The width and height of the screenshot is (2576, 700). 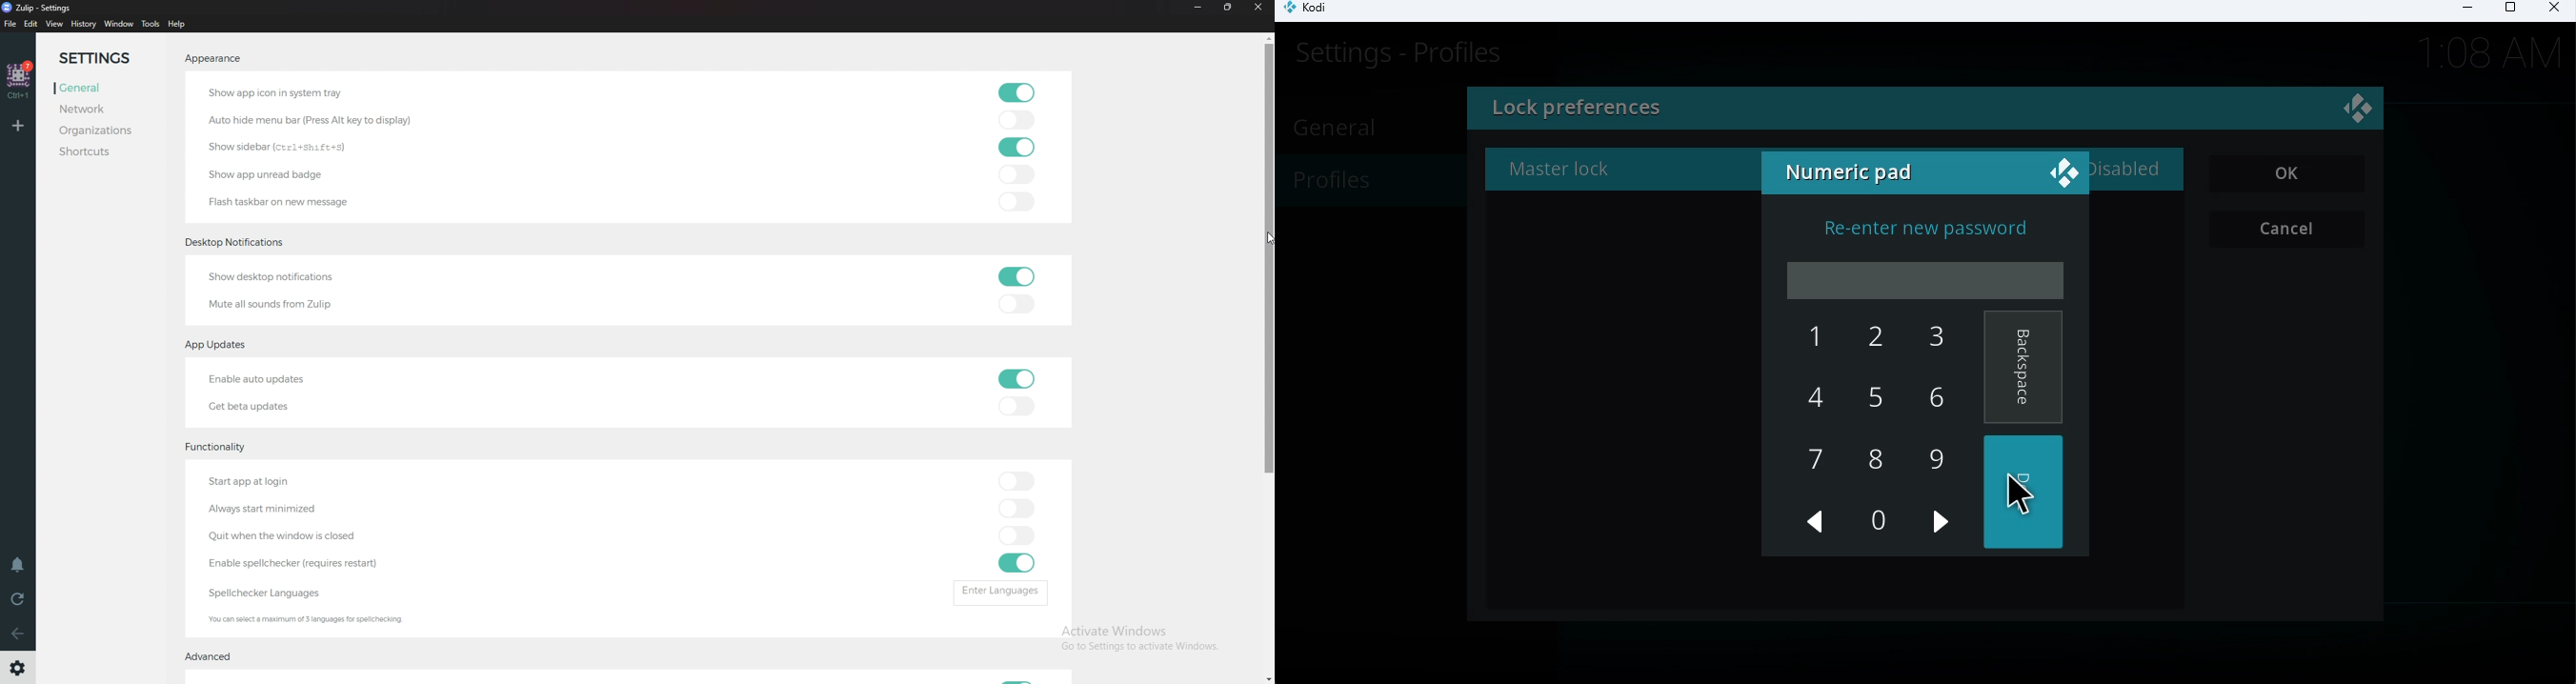 I want to click on quit when Windows is closed, so click(x=305, y=537).